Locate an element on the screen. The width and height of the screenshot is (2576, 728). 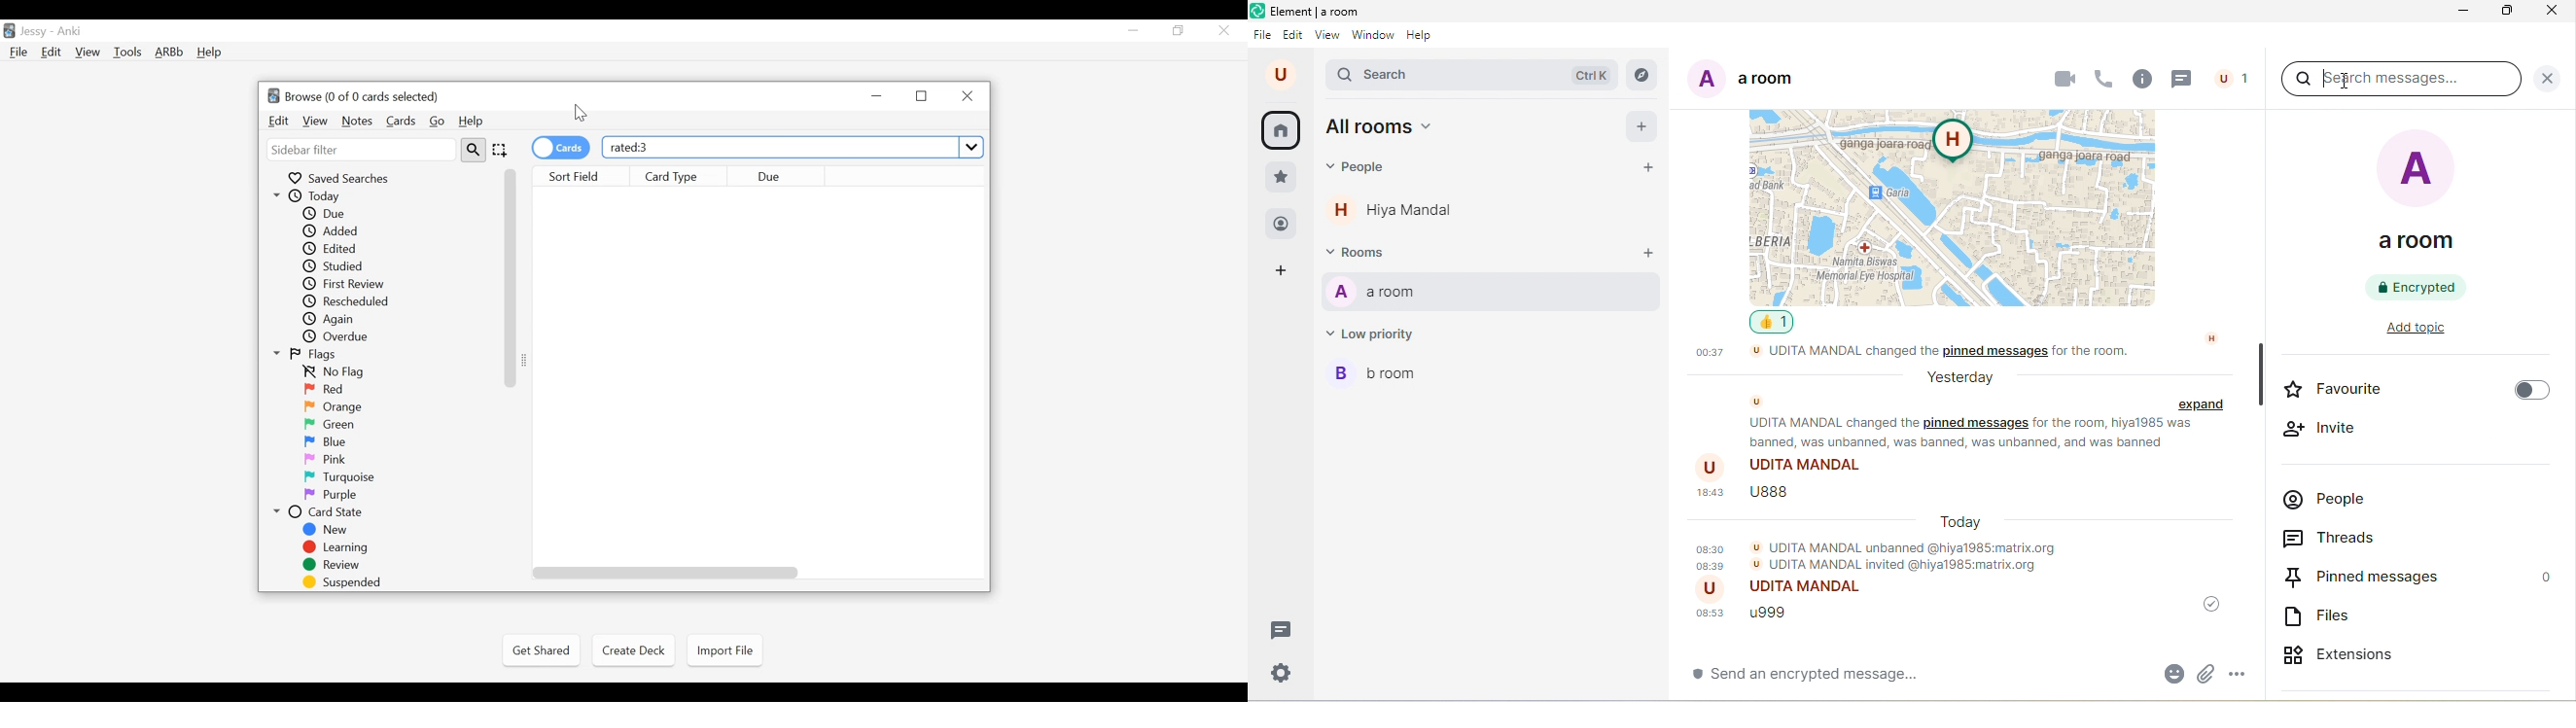
Advanced Review Button bar is located at coordinates (171, 51).